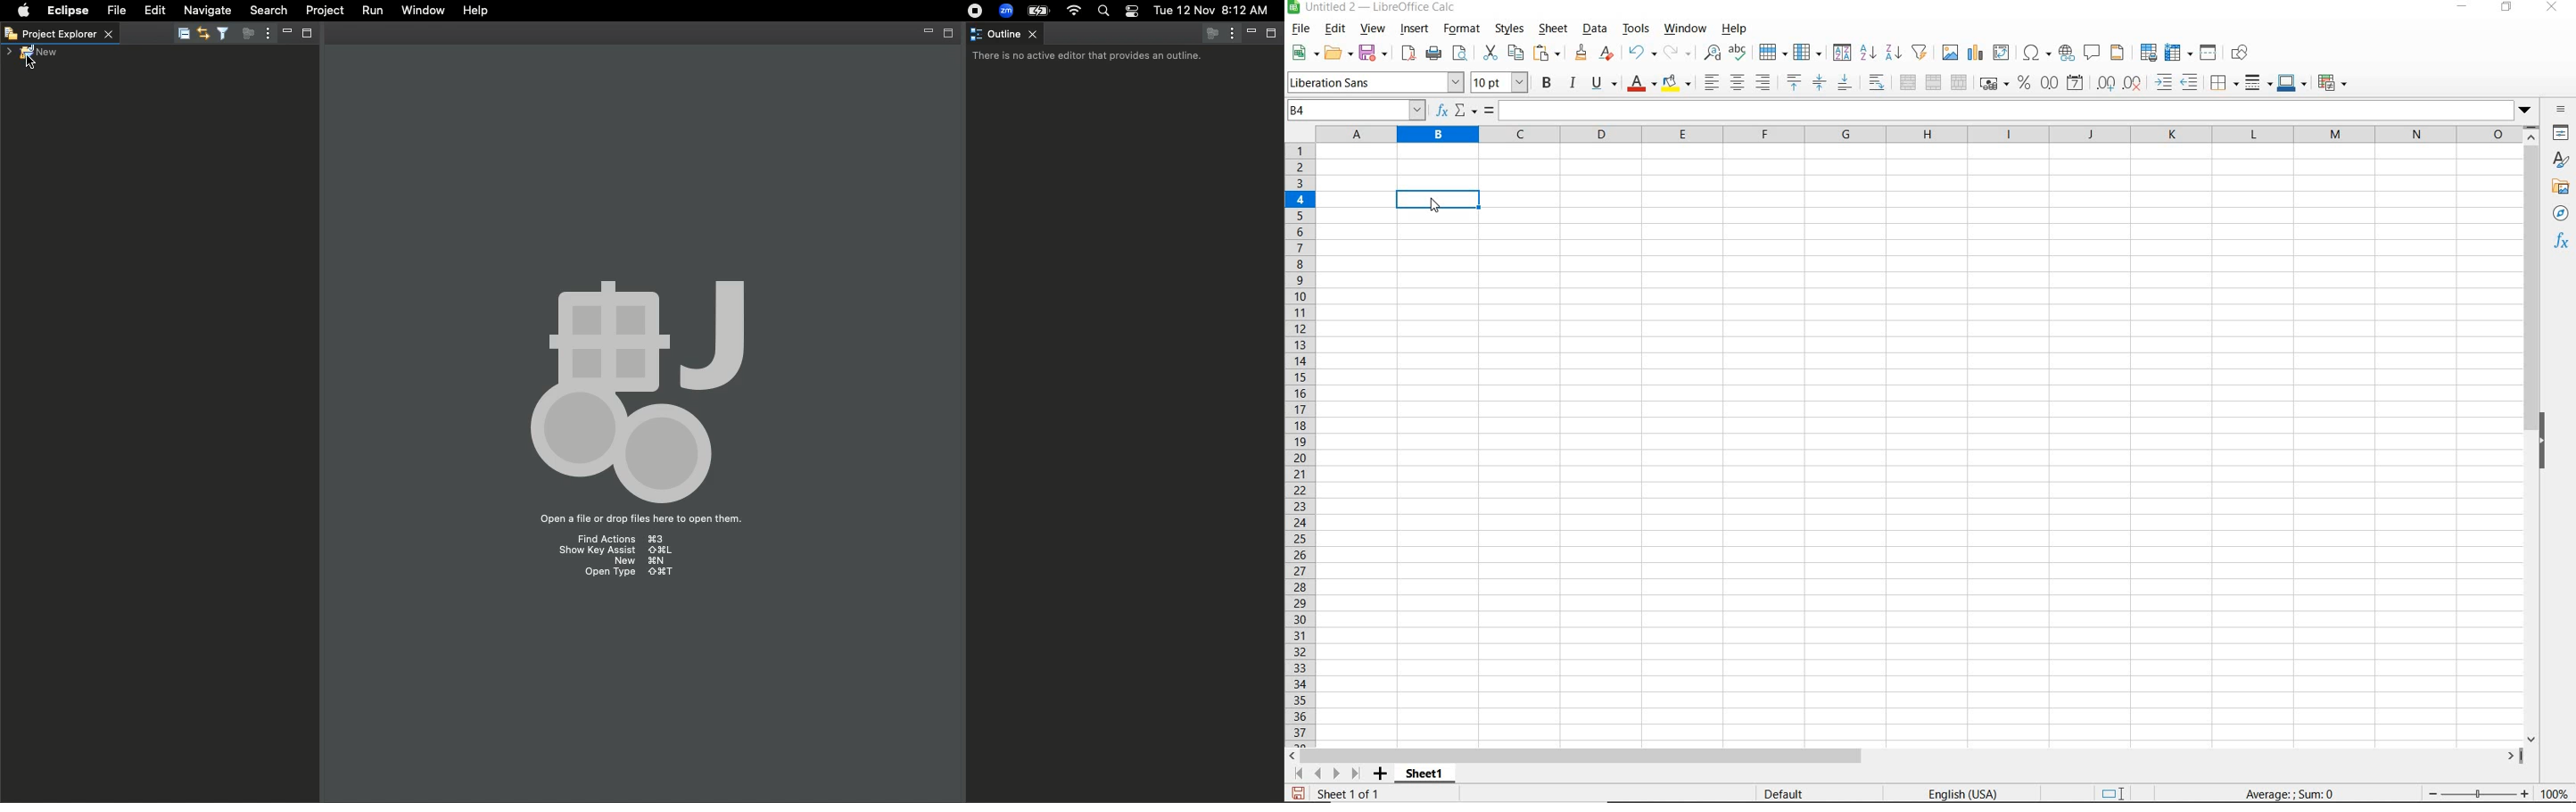 The height and width of the screenshot is (812, 2576). I want to click on print, so click(1434, 53).